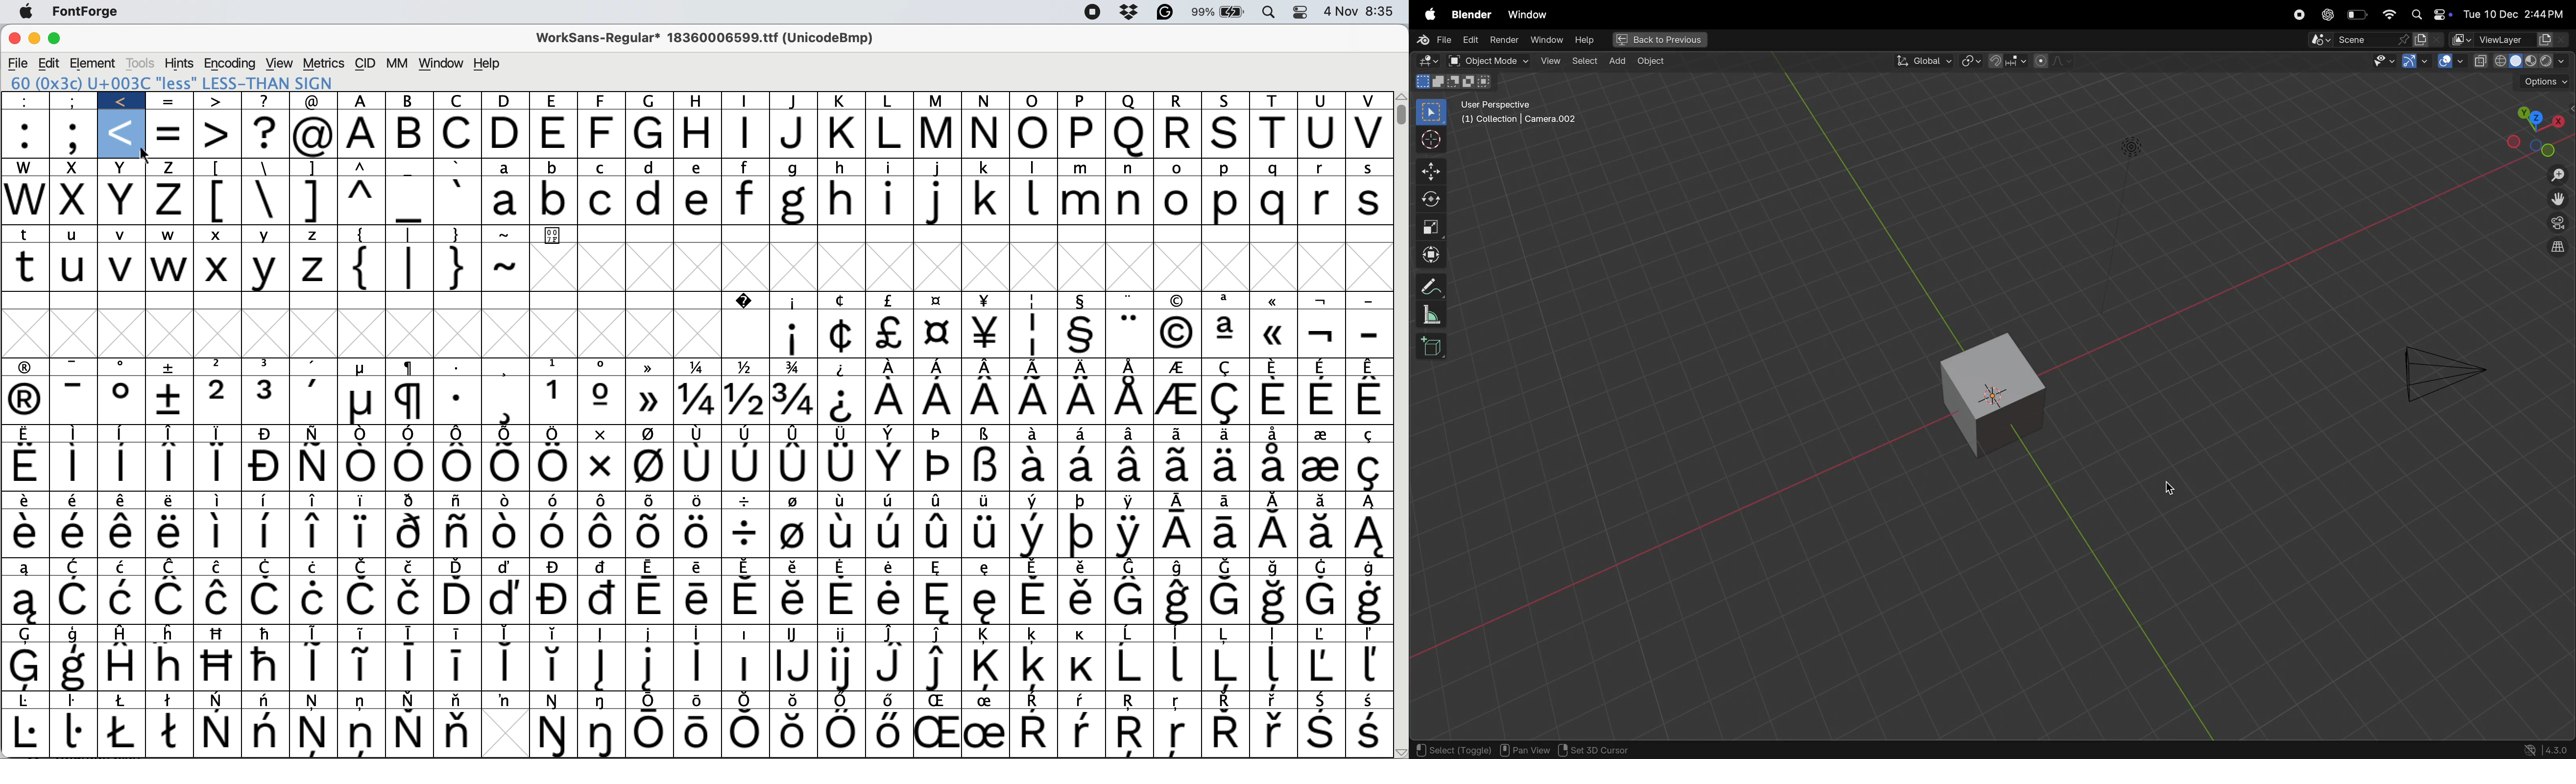  What do you see at coordinates (2129, 148) in the screenshot?
I see `Lights` at bounding box center [2129, 148].